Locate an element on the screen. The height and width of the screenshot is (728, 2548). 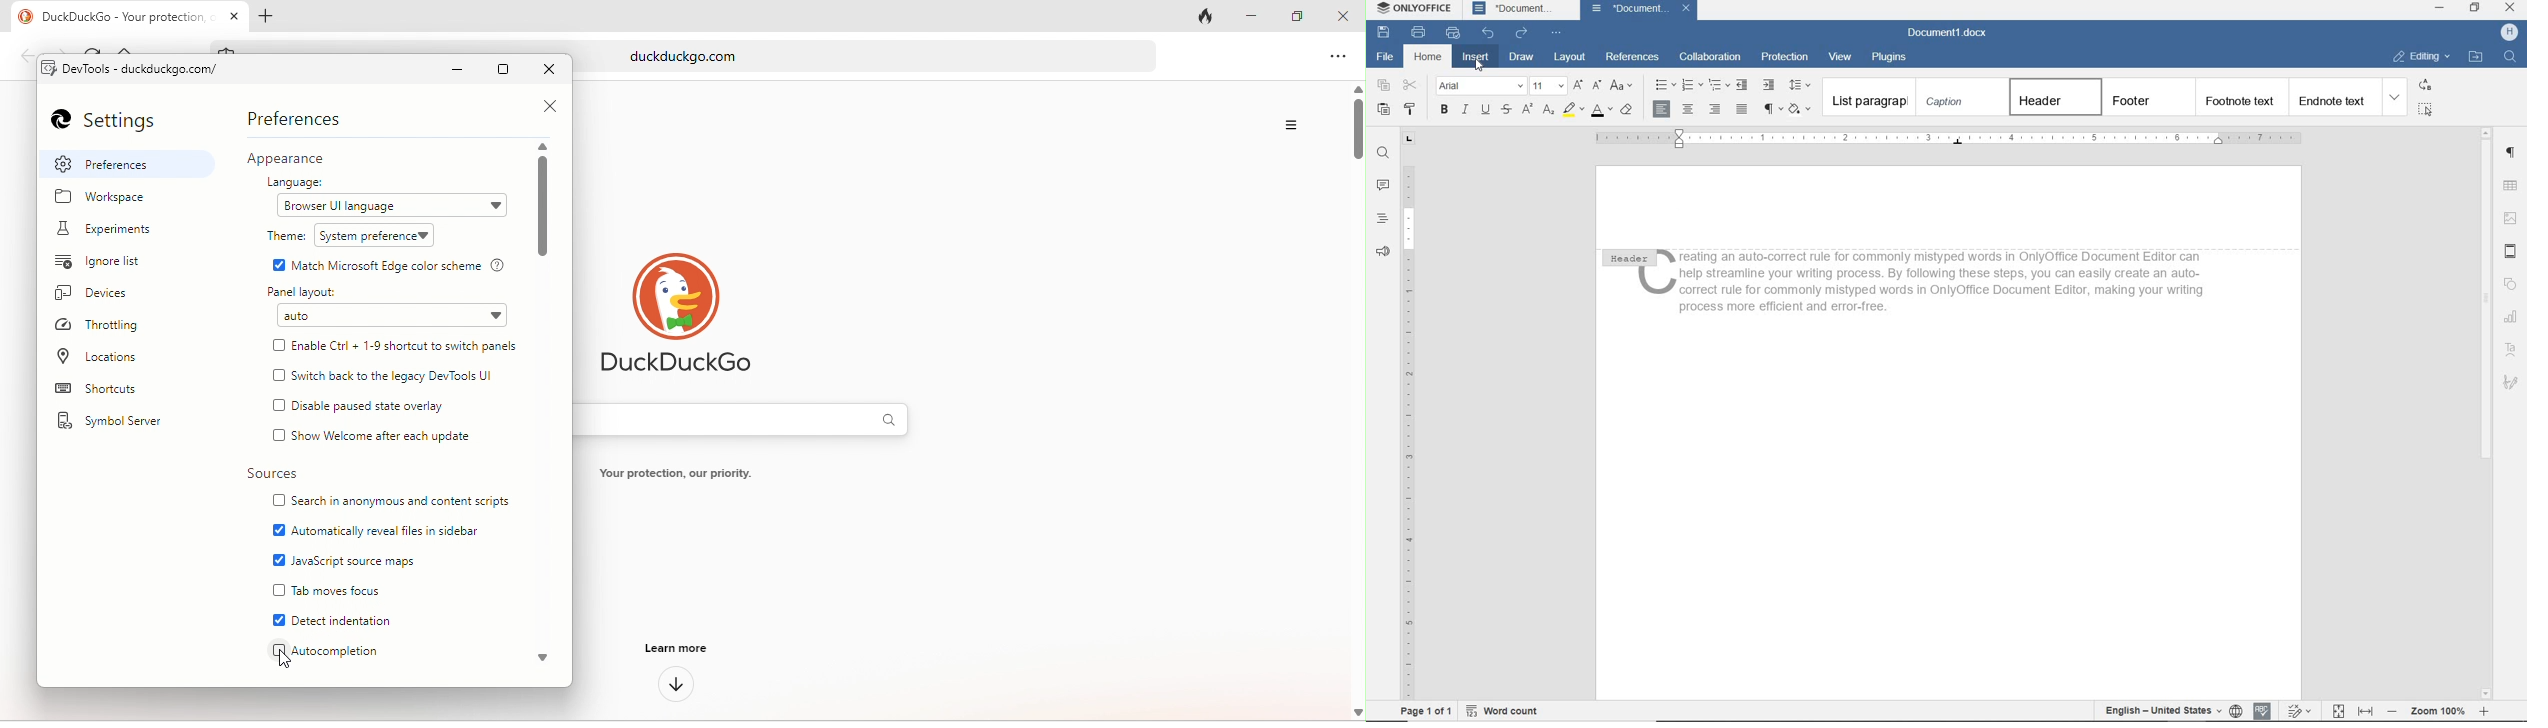
detect indentation is located at coordinates (355, 619).